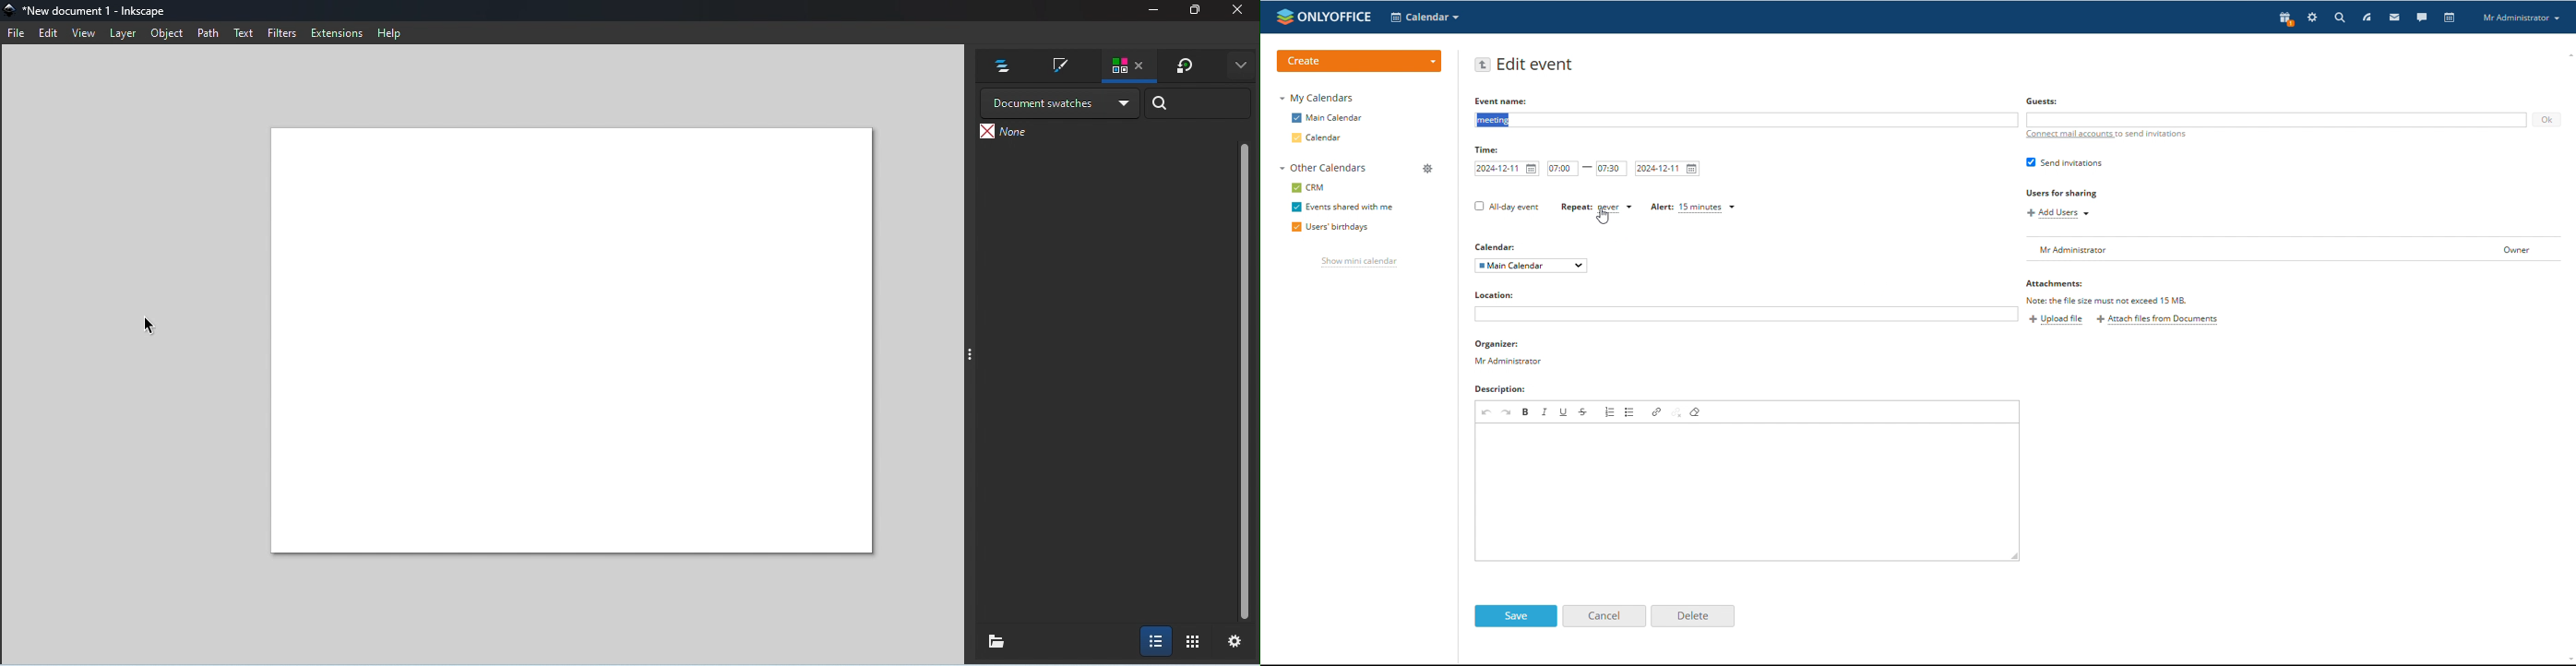 The image size is (2576, 672). What do you see at coordinates (1692, 615) in the screenshot?
I see `delete` at bounding box center [1692, 615].